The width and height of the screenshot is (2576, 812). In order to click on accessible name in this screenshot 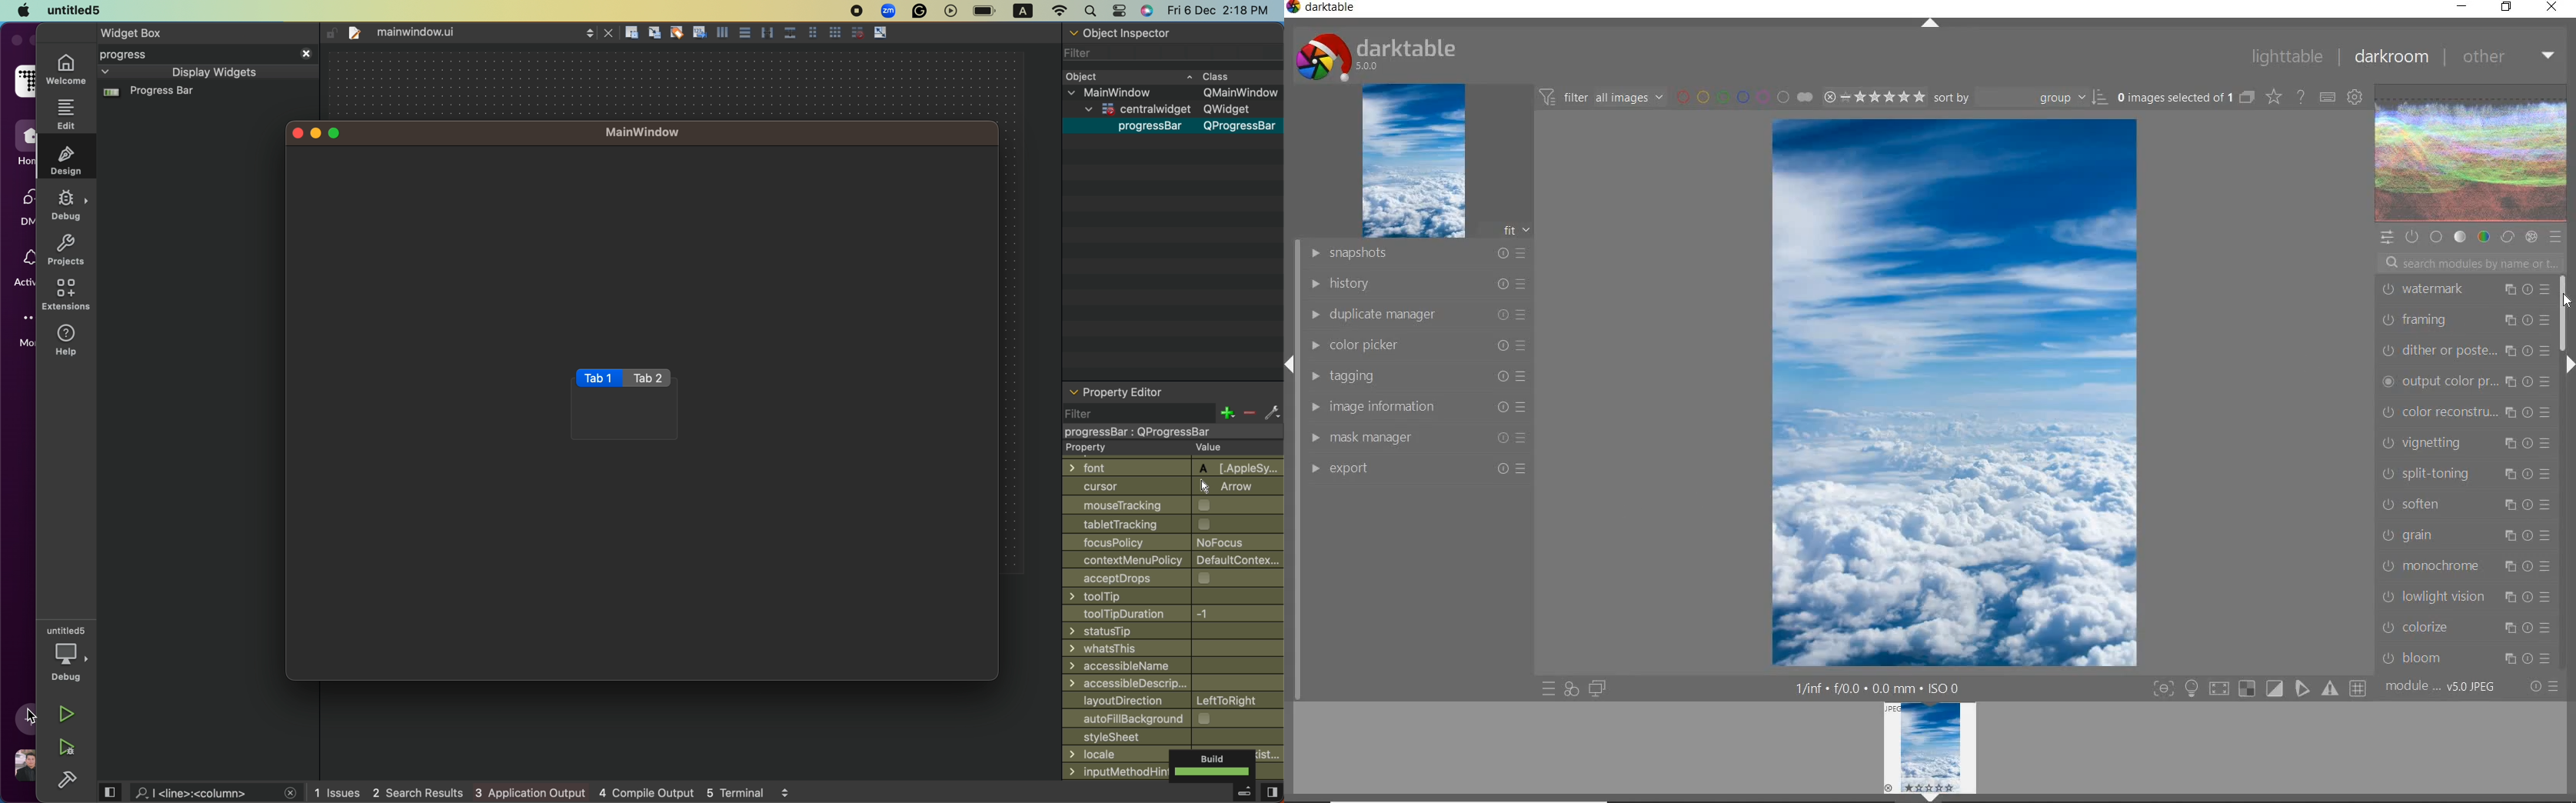, I will do `click(1172, 668)`.